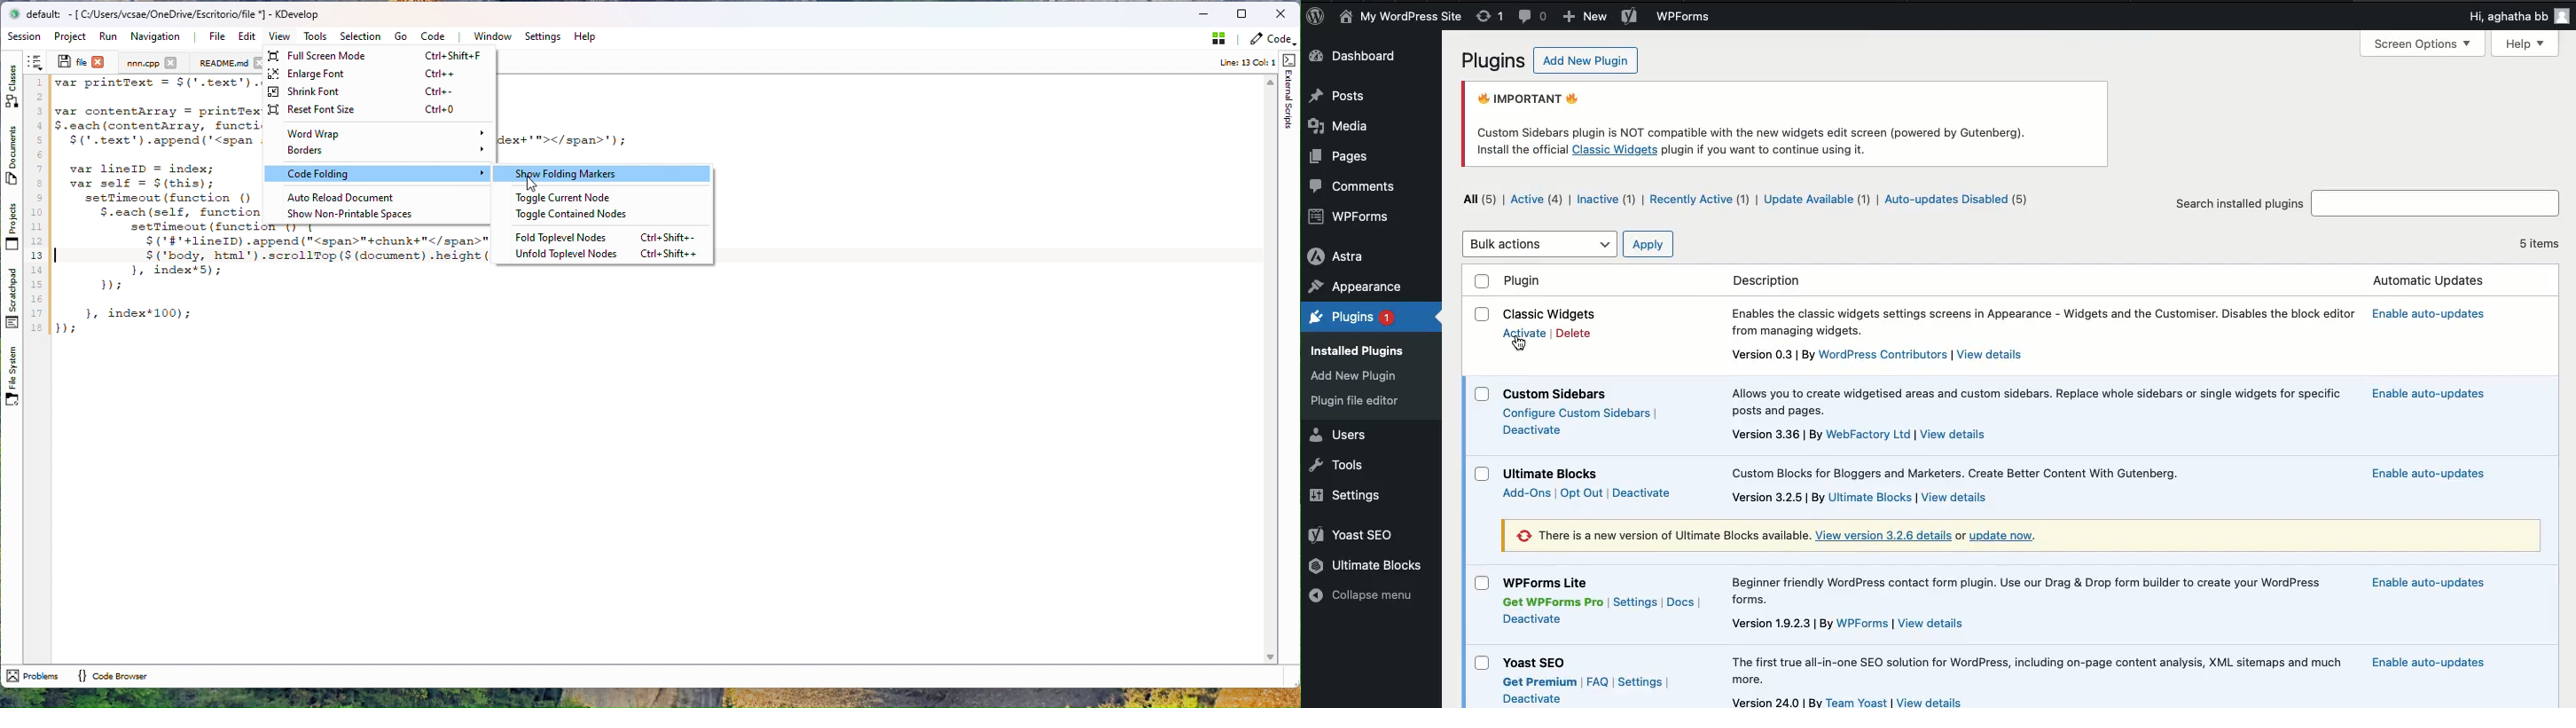 The height and width of the screenshot is (728, 2576). What do you see at coordinates (2032, 400) in the screenshot?
I see `description` at bounding box center [2032, 400].